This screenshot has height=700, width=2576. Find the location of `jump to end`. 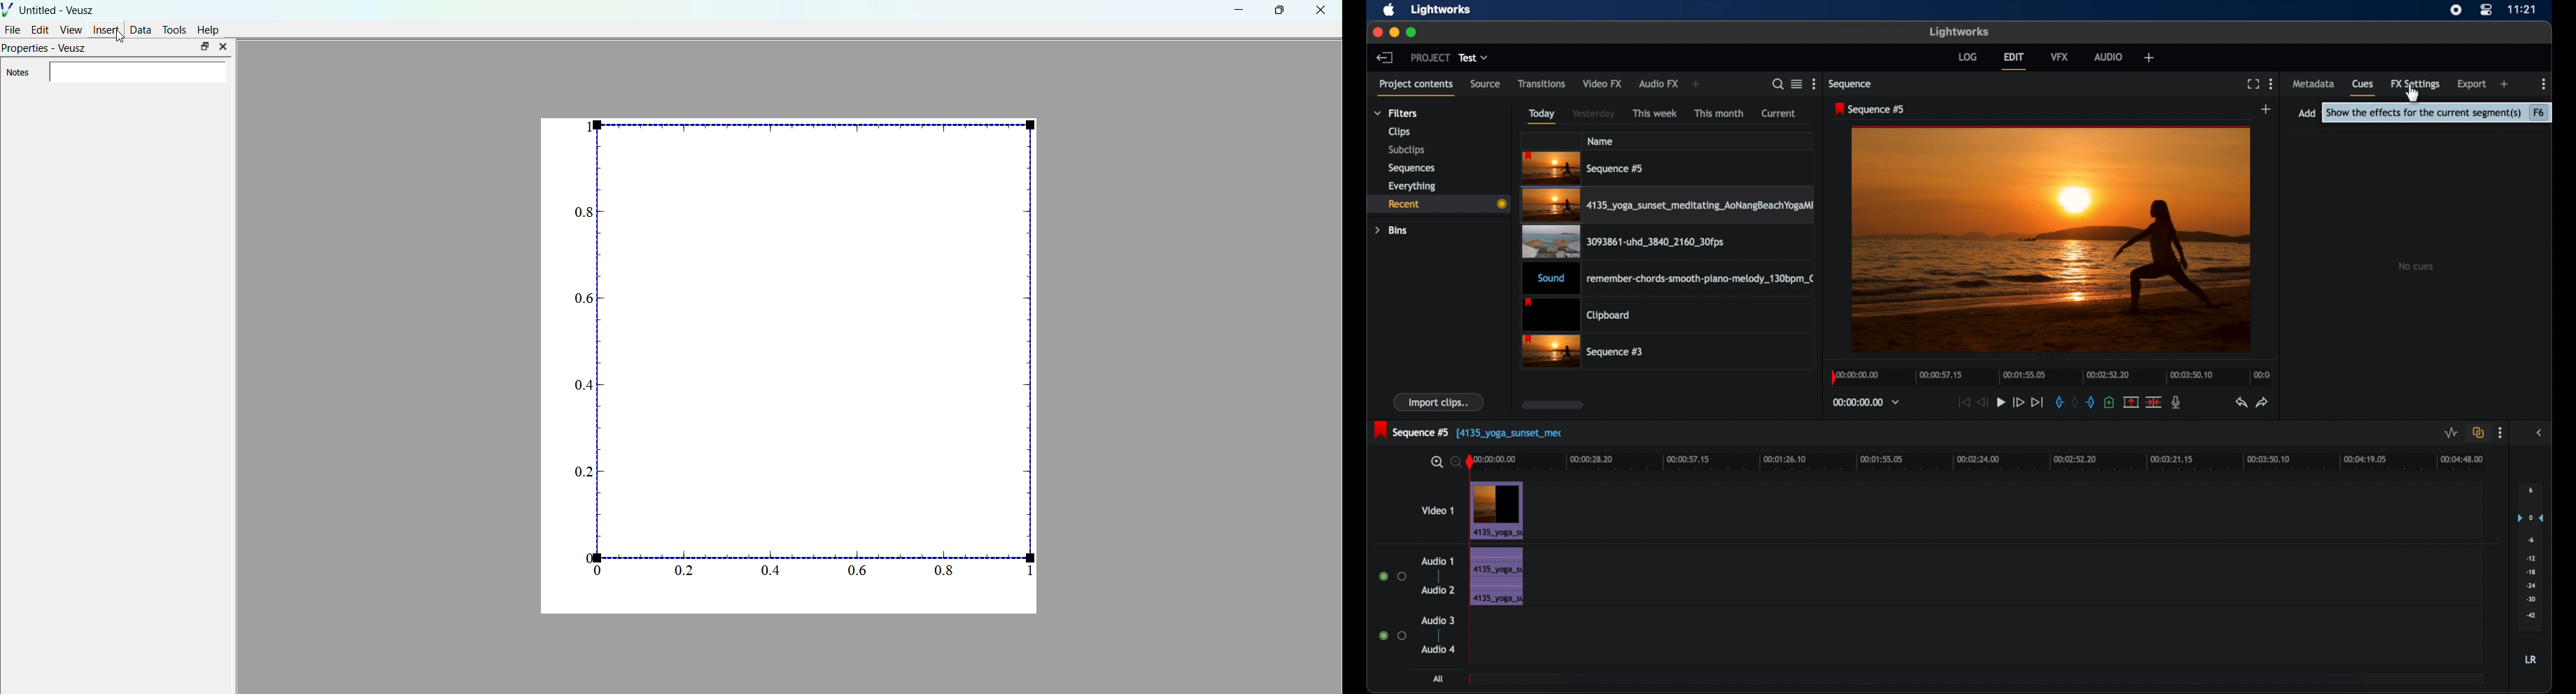

jump to end is located at coordinates (2037, 402).